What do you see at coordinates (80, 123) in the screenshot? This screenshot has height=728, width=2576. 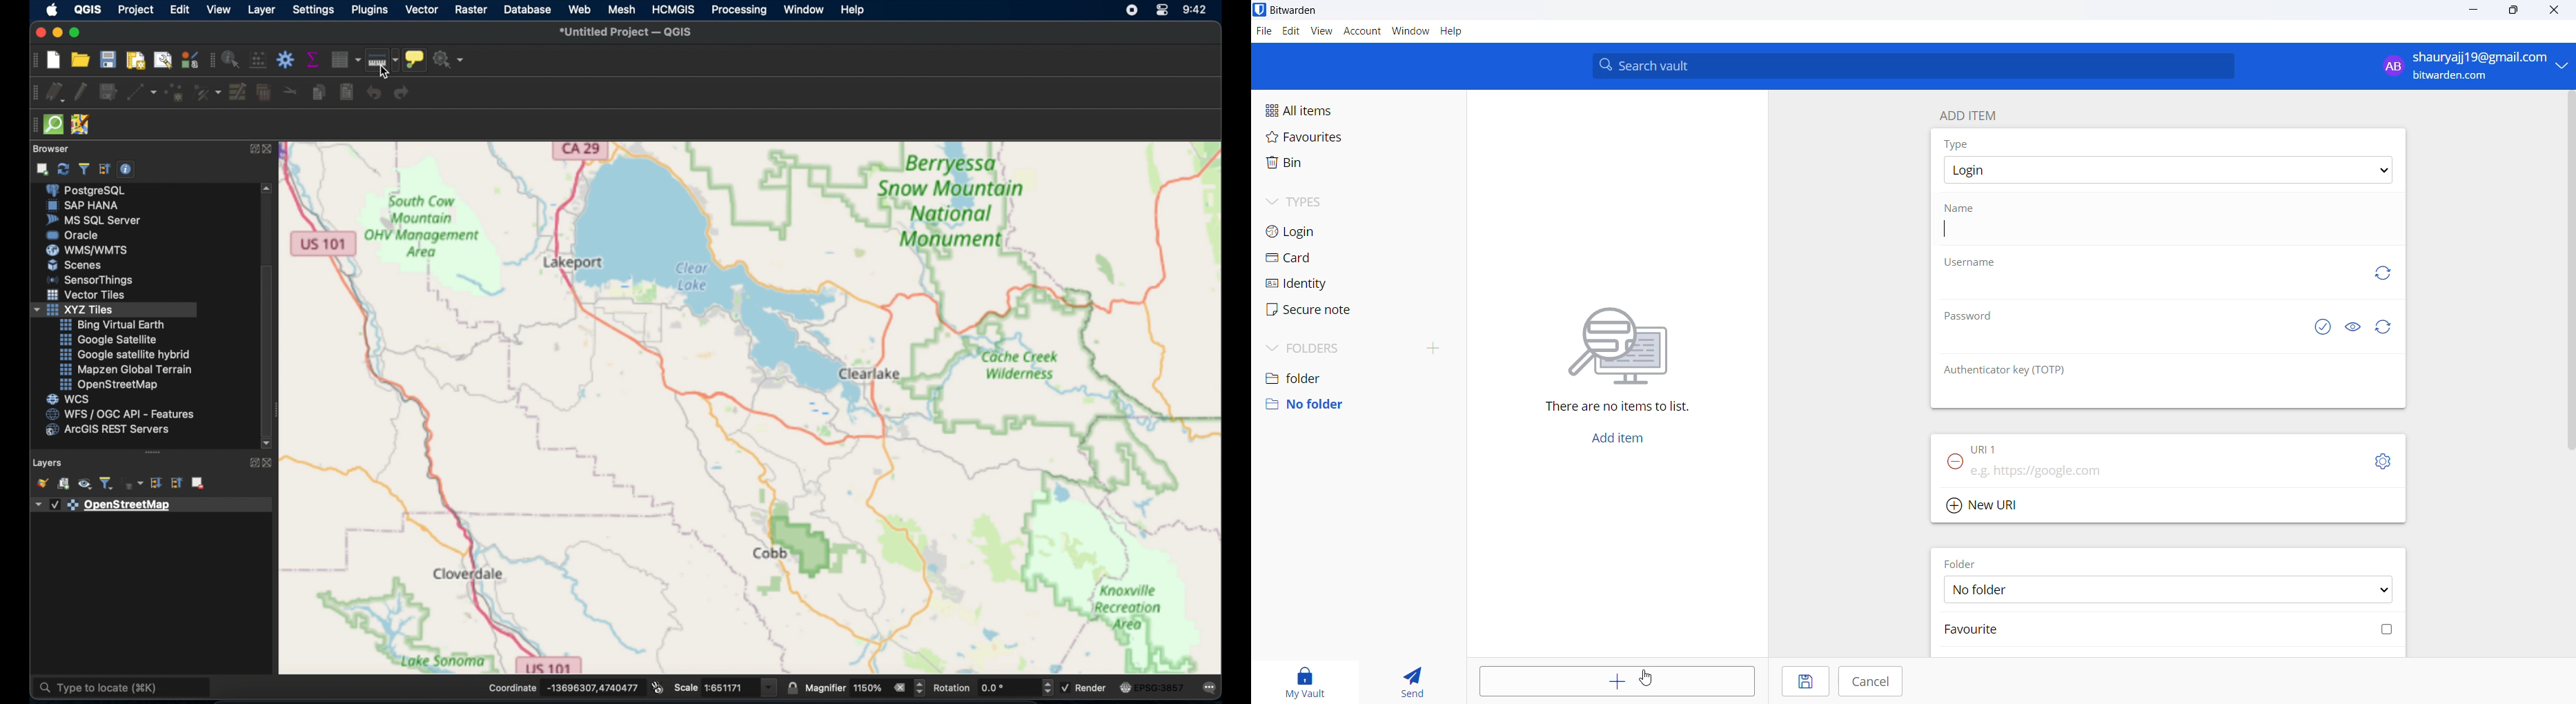 I see `JSOM remote` at bounding box center [80, 123].